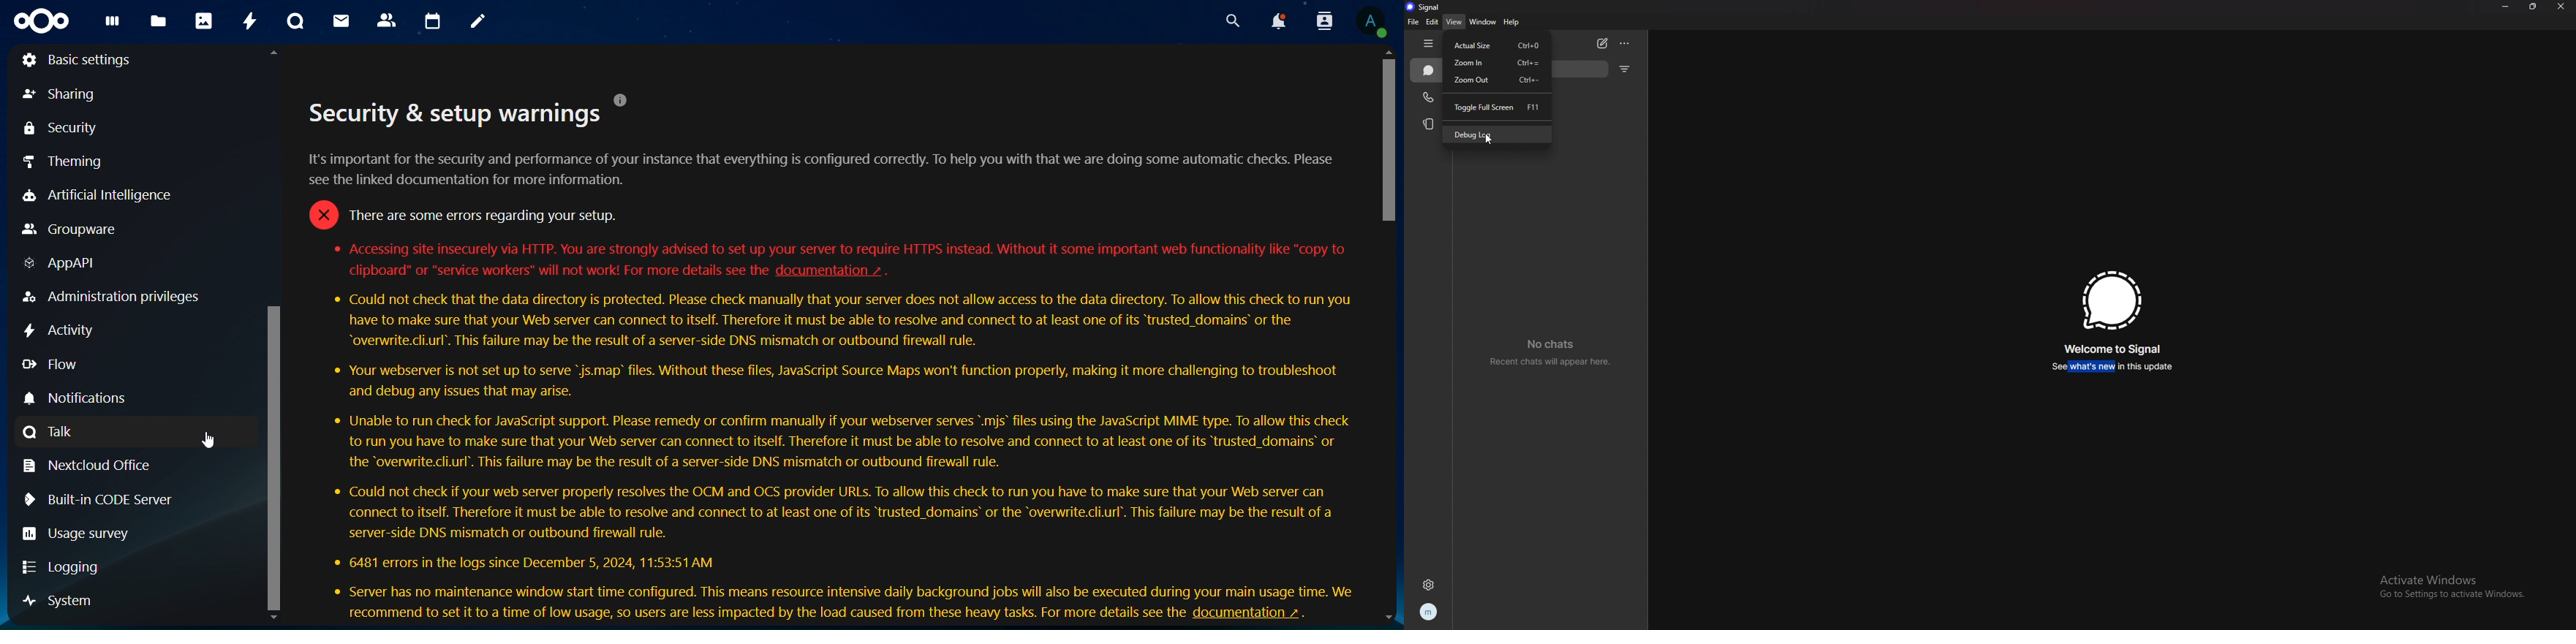 The height and width of the screenshot is (644, 2576). I want to click on actual size, so click(1504, 45).